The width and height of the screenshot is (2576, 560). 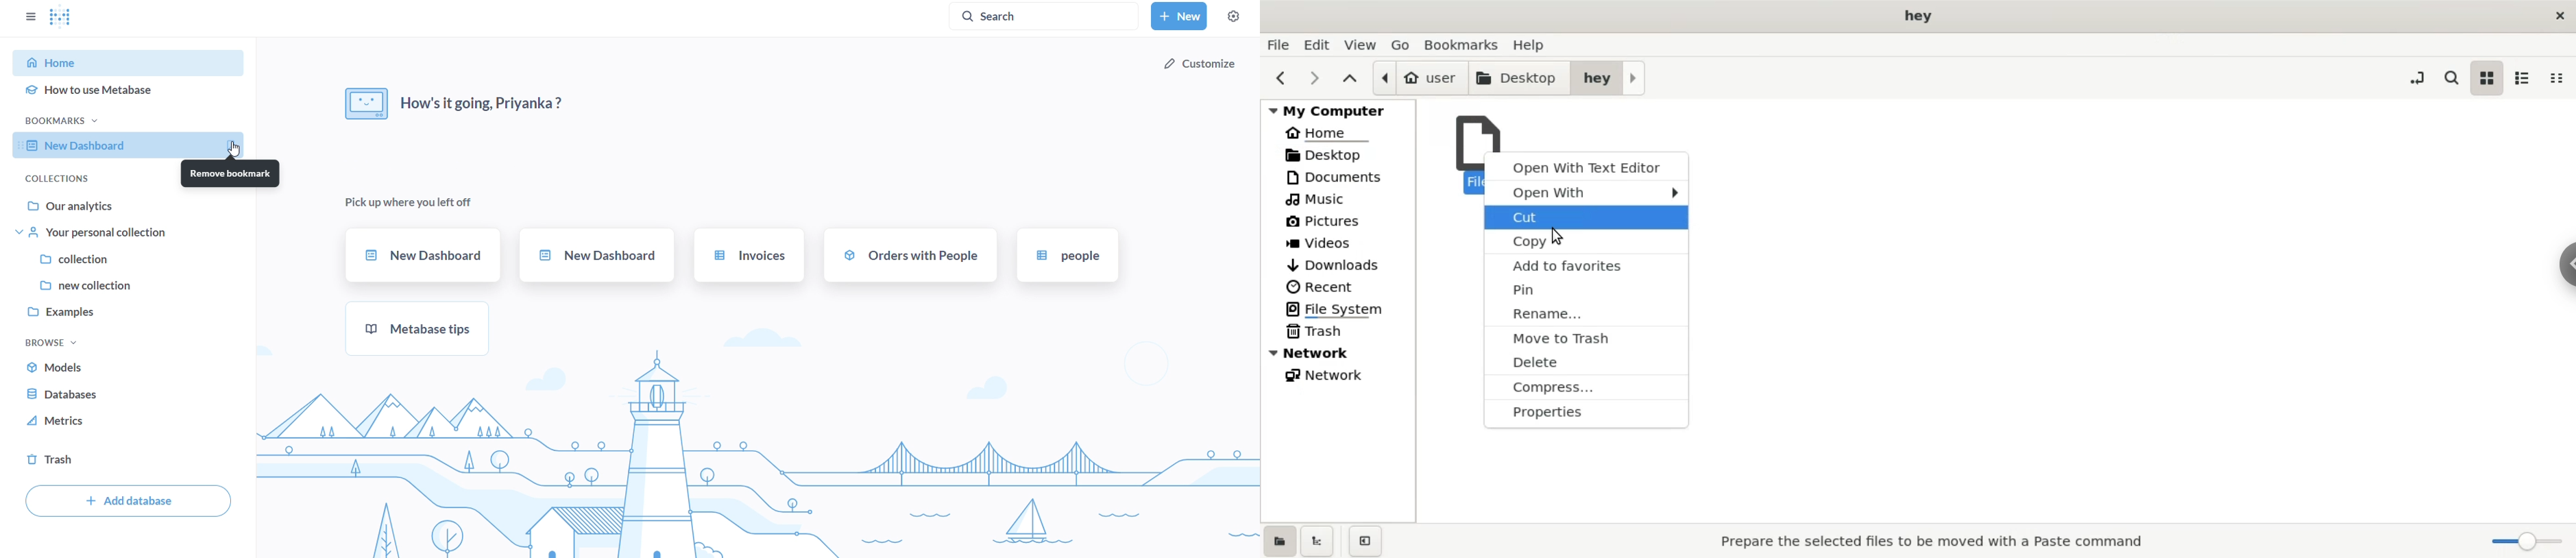 I want to click on cursor, so click(x=1559, y=236).